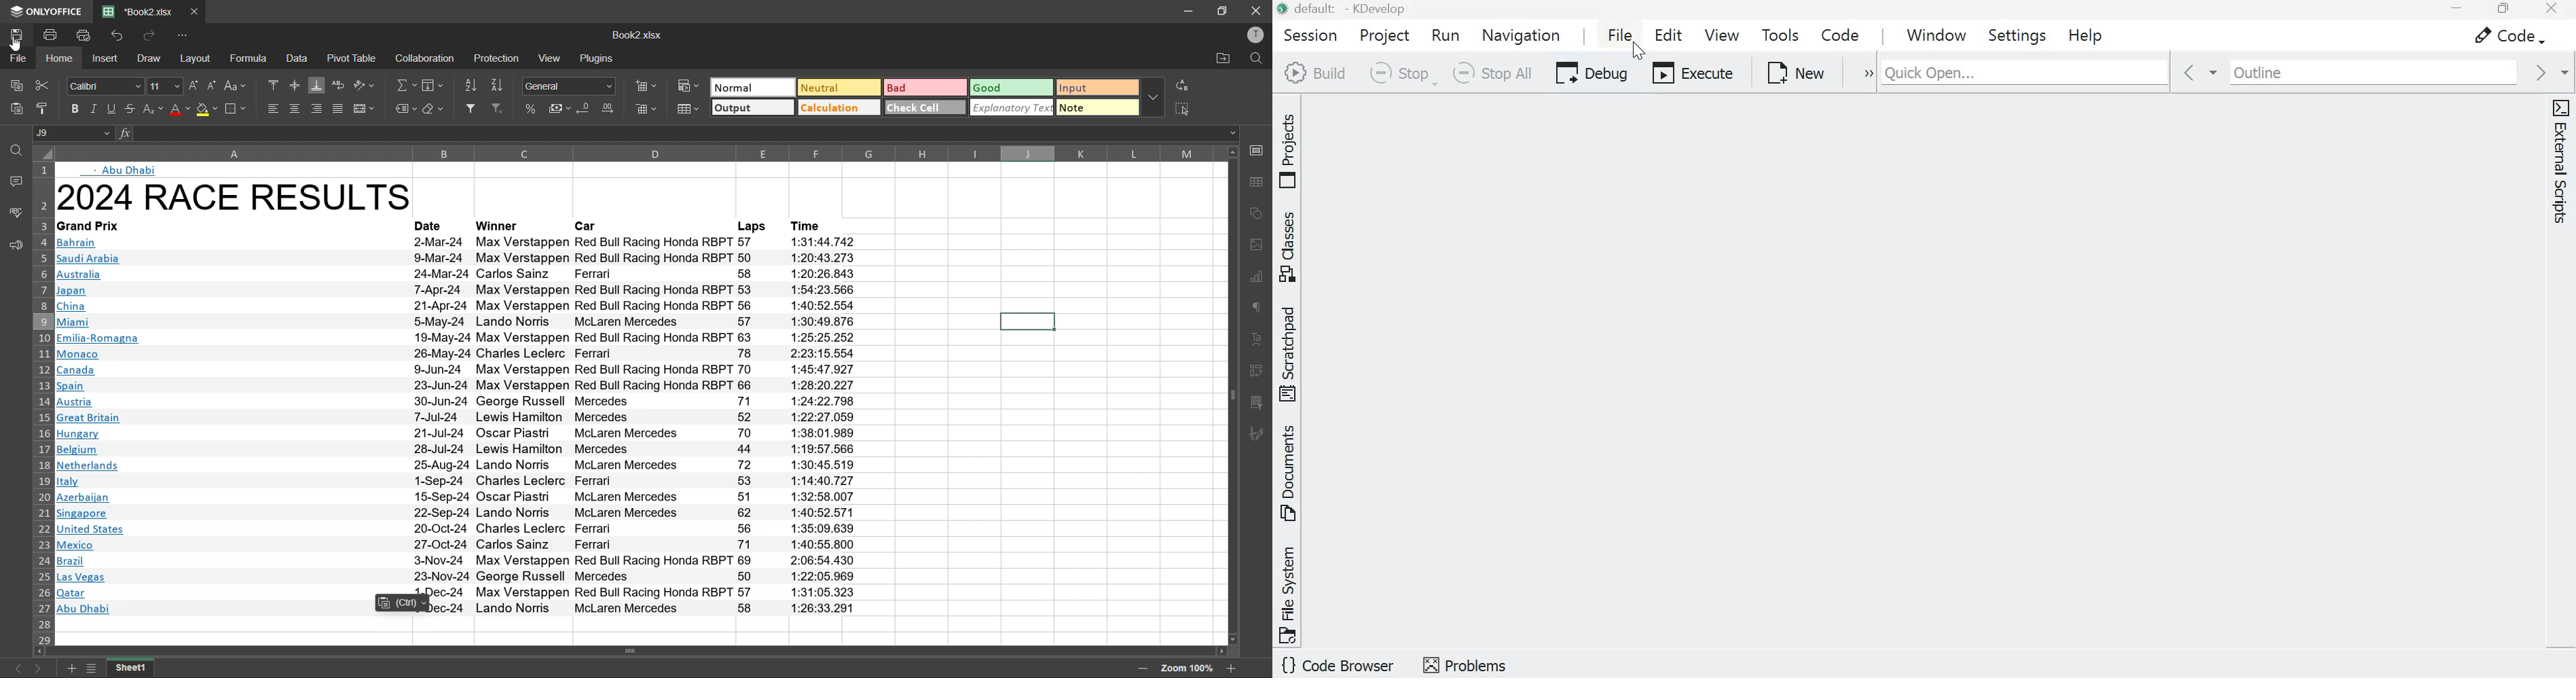 The image size is (2576, 700). What do you see at coordinates (457, 481) in the screenshot?
I see `text info` at bounding box center [457, 481].